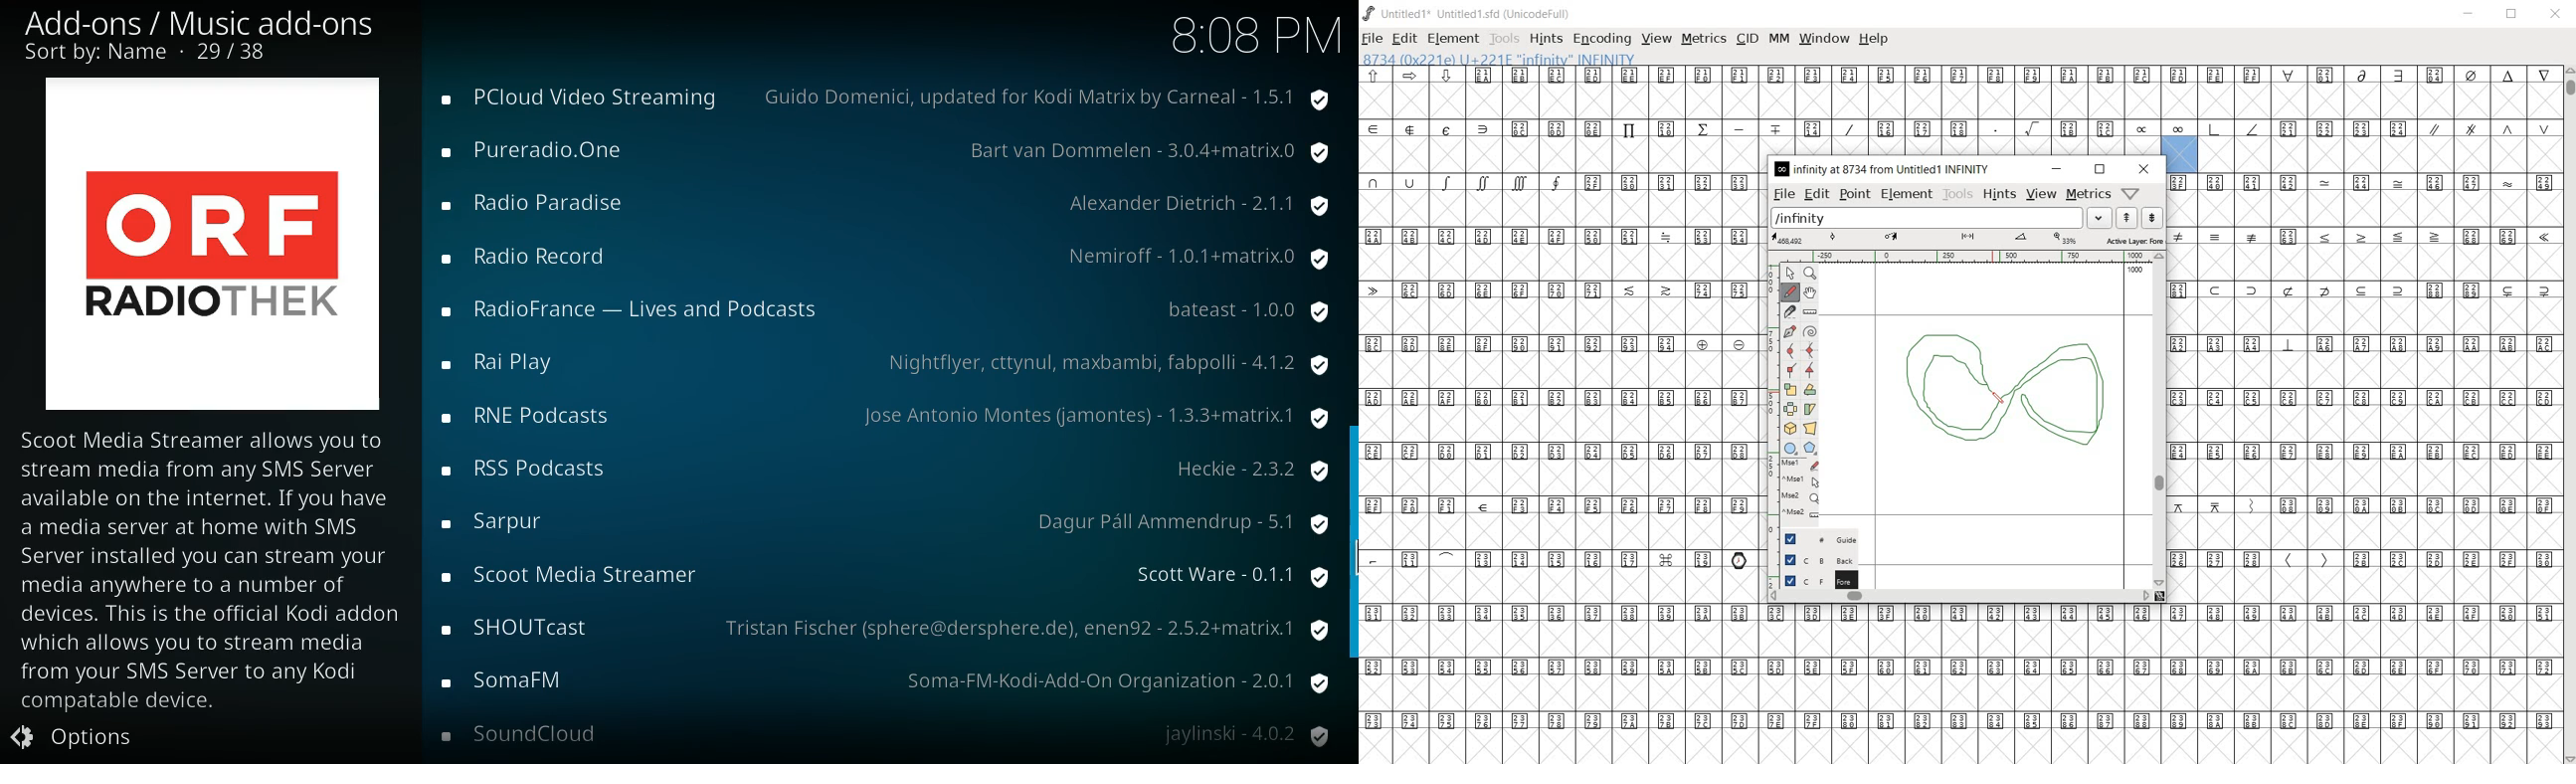 This screenshot has width=2576, height=784. What do you see at coordinates (1029, 626) in the screenshot?
I see `provider` at bounding box center [1029, 626].